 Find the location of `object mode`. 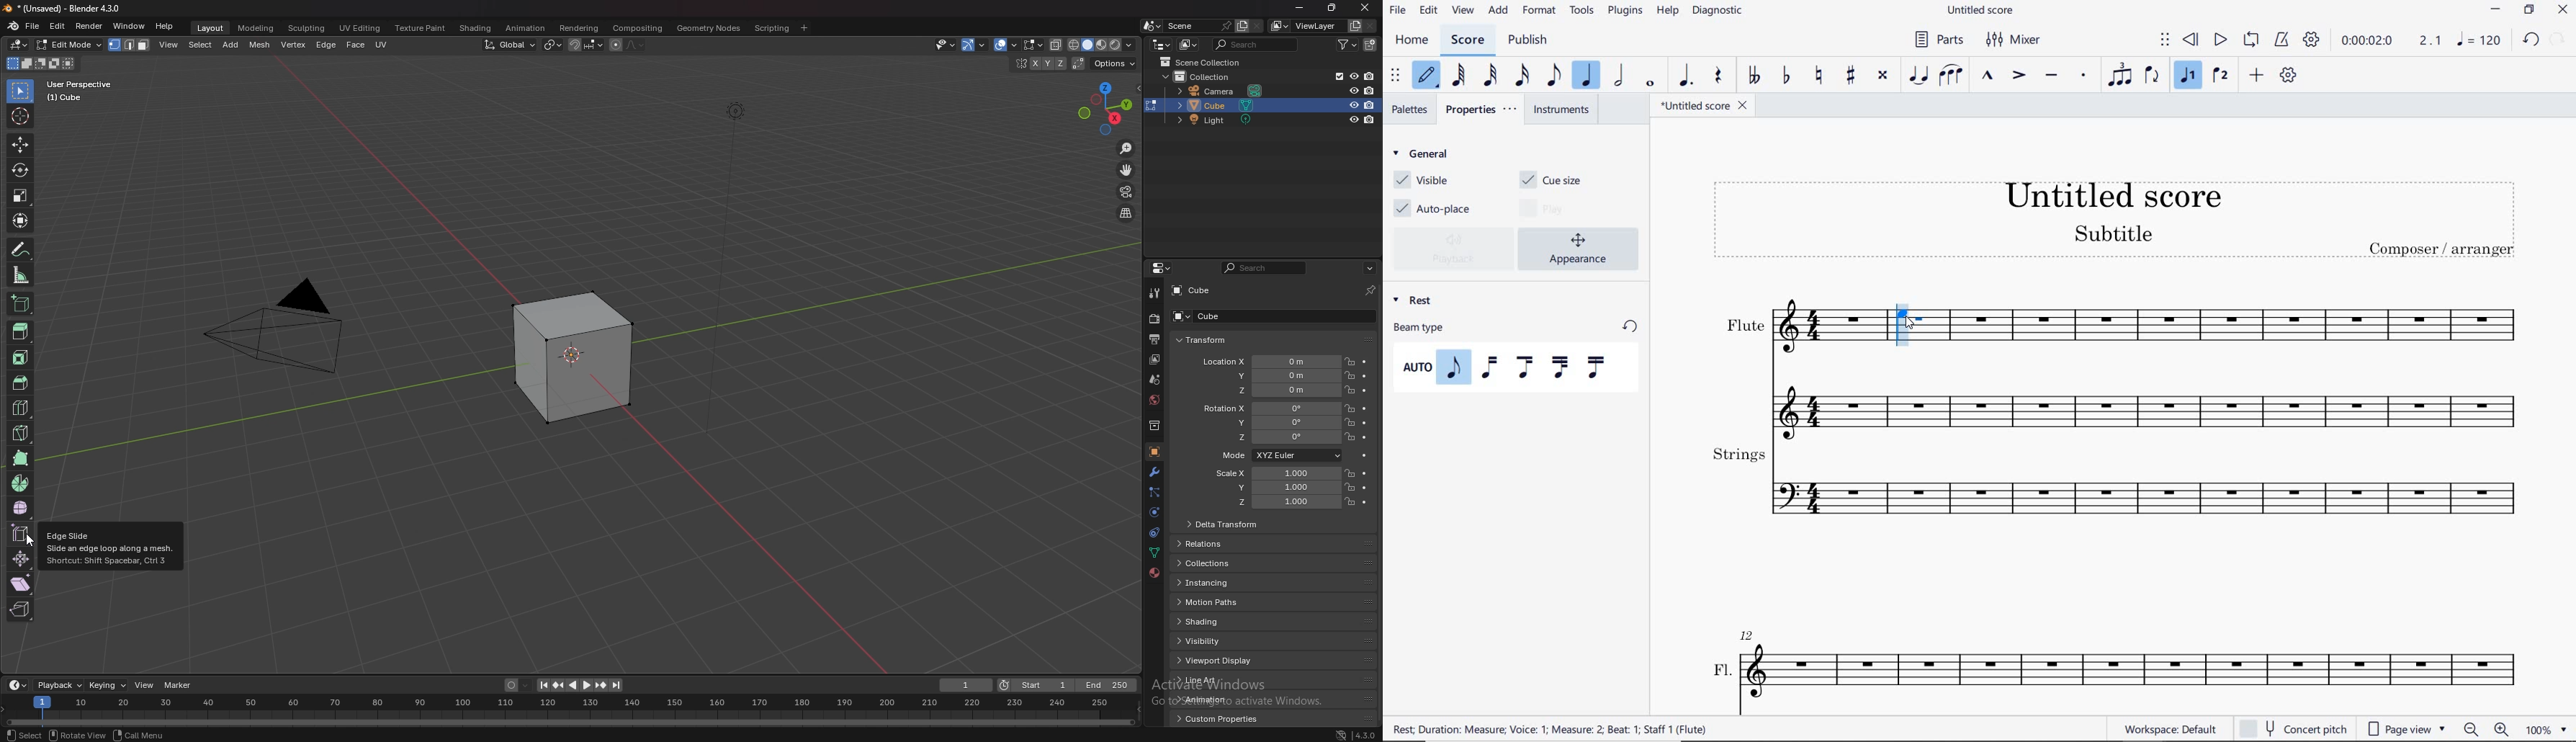

object mode is located at coordinates (66, 45).